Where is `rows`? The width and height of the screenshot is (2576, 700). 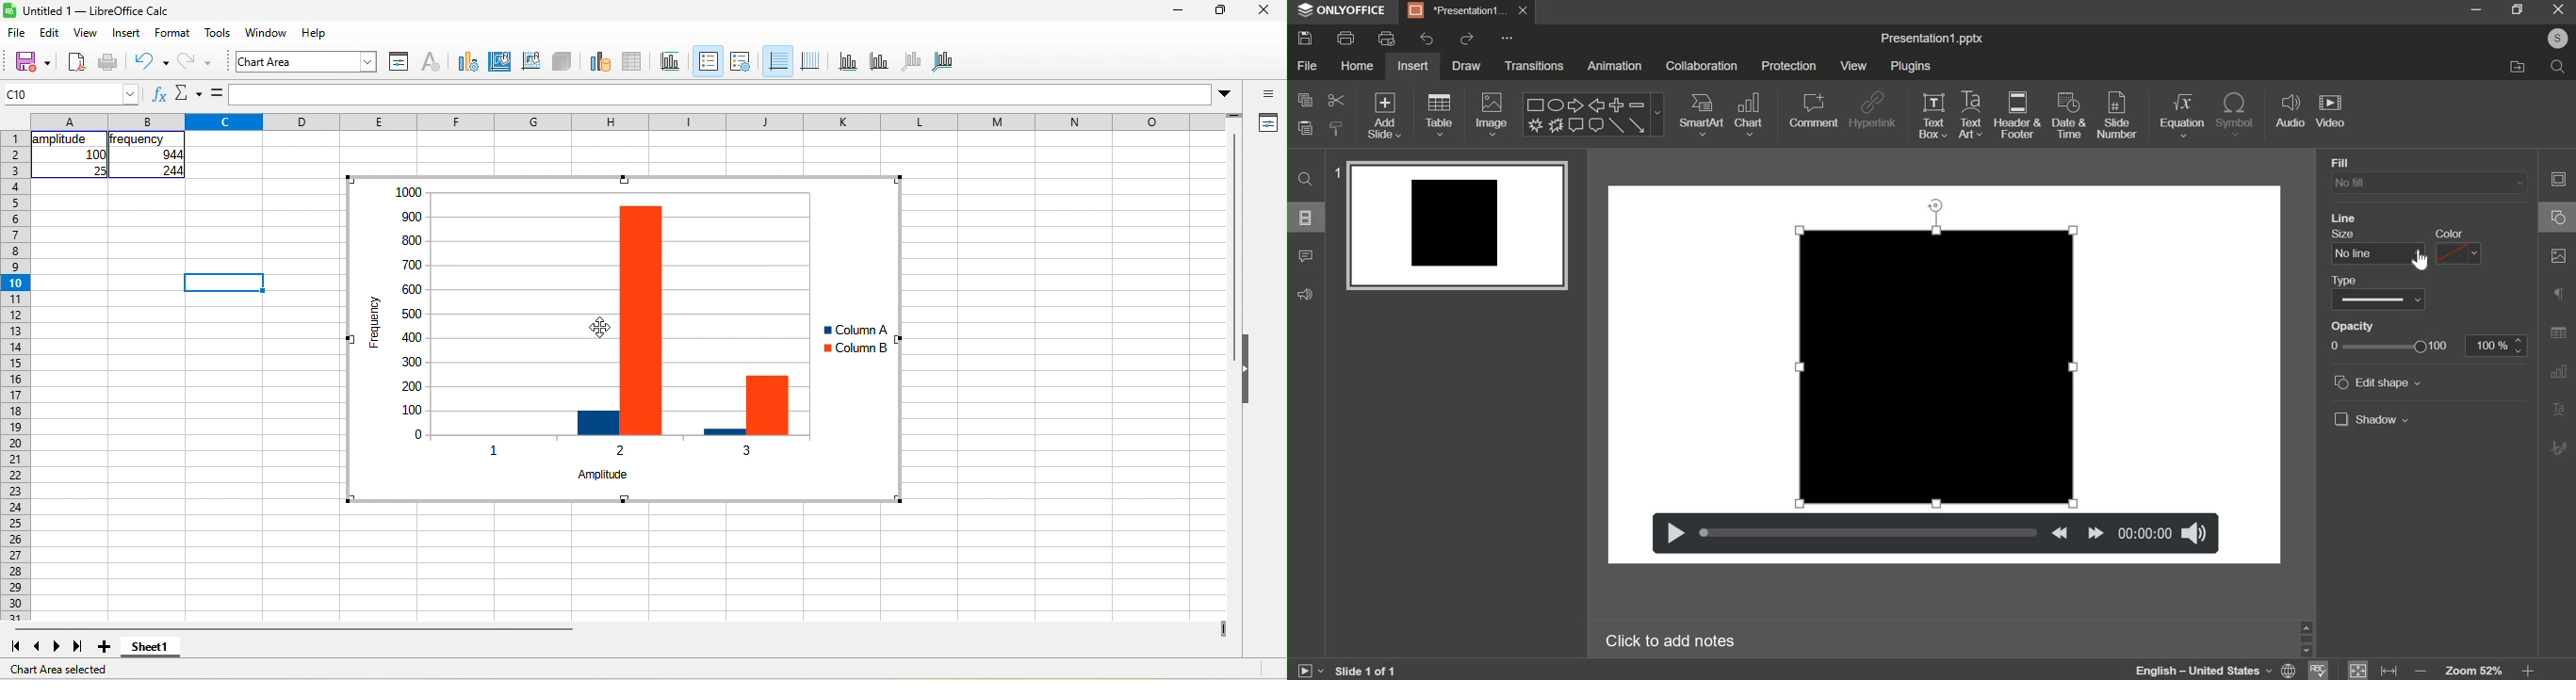 rows is located at coordinates (15, 376).